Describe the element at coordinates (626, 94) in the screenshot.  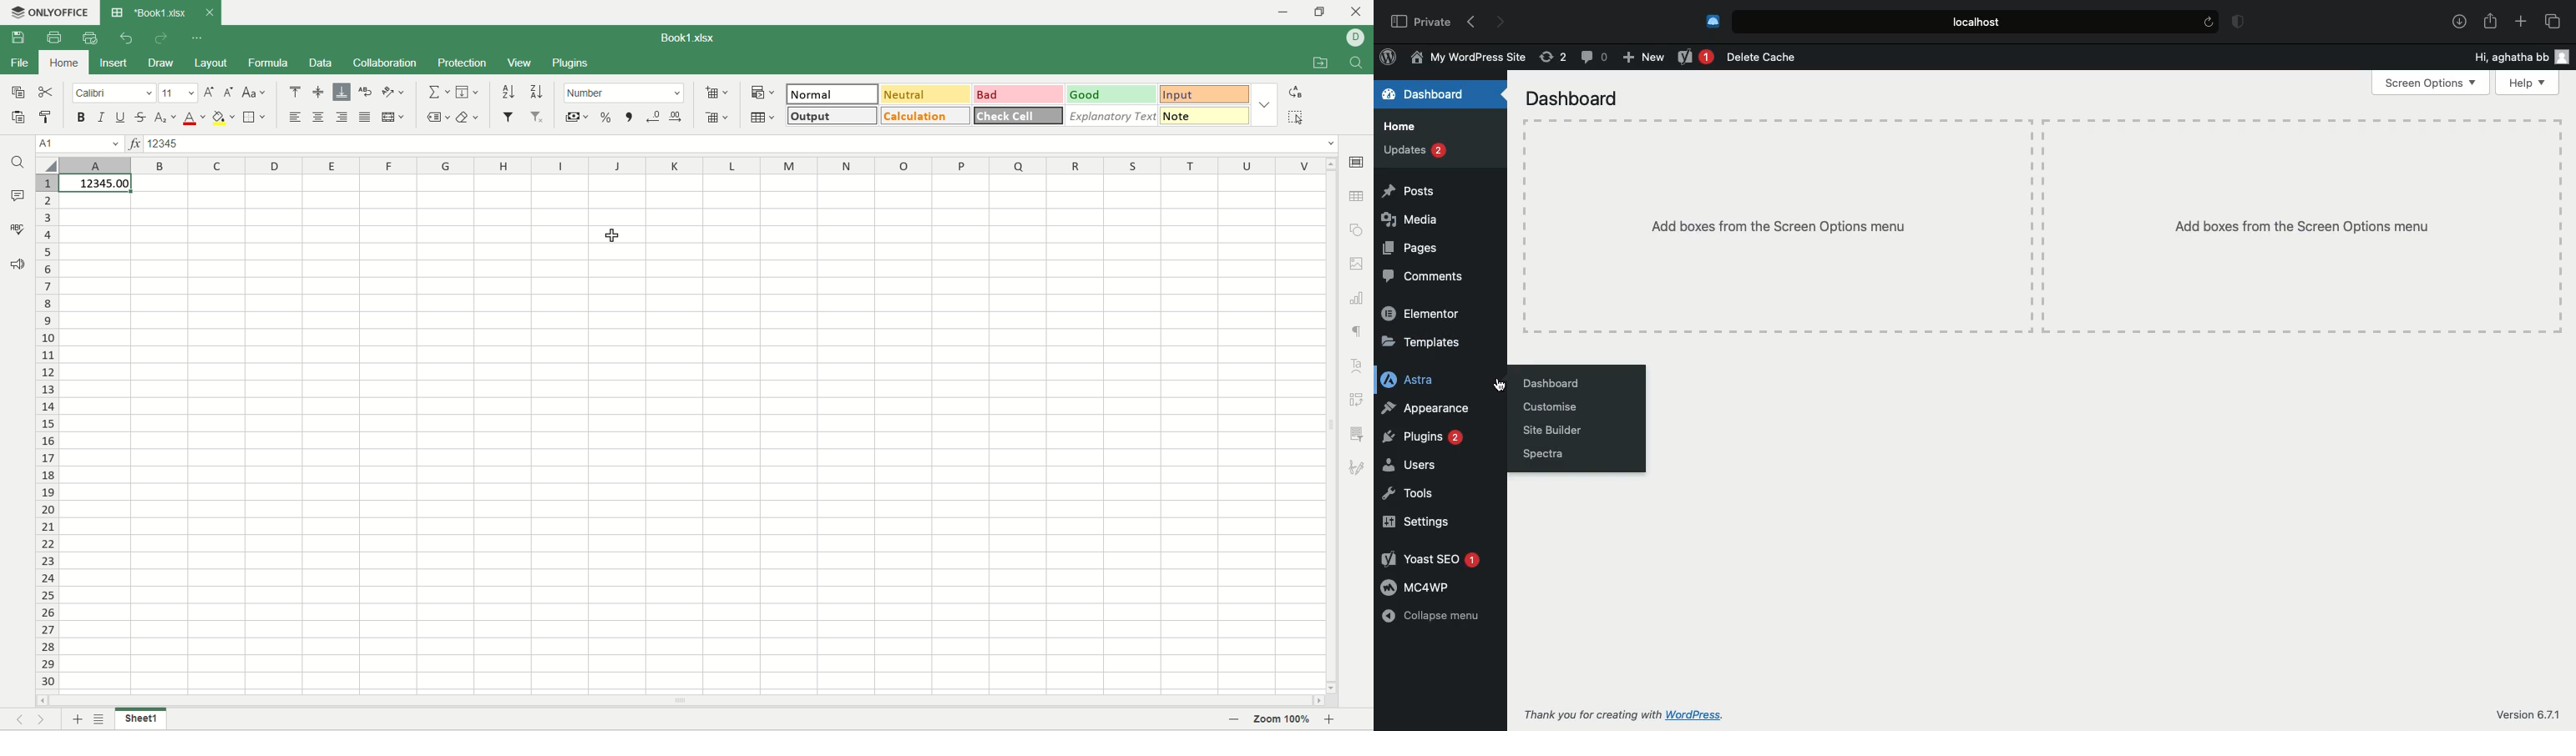
I see `number format` at that location.